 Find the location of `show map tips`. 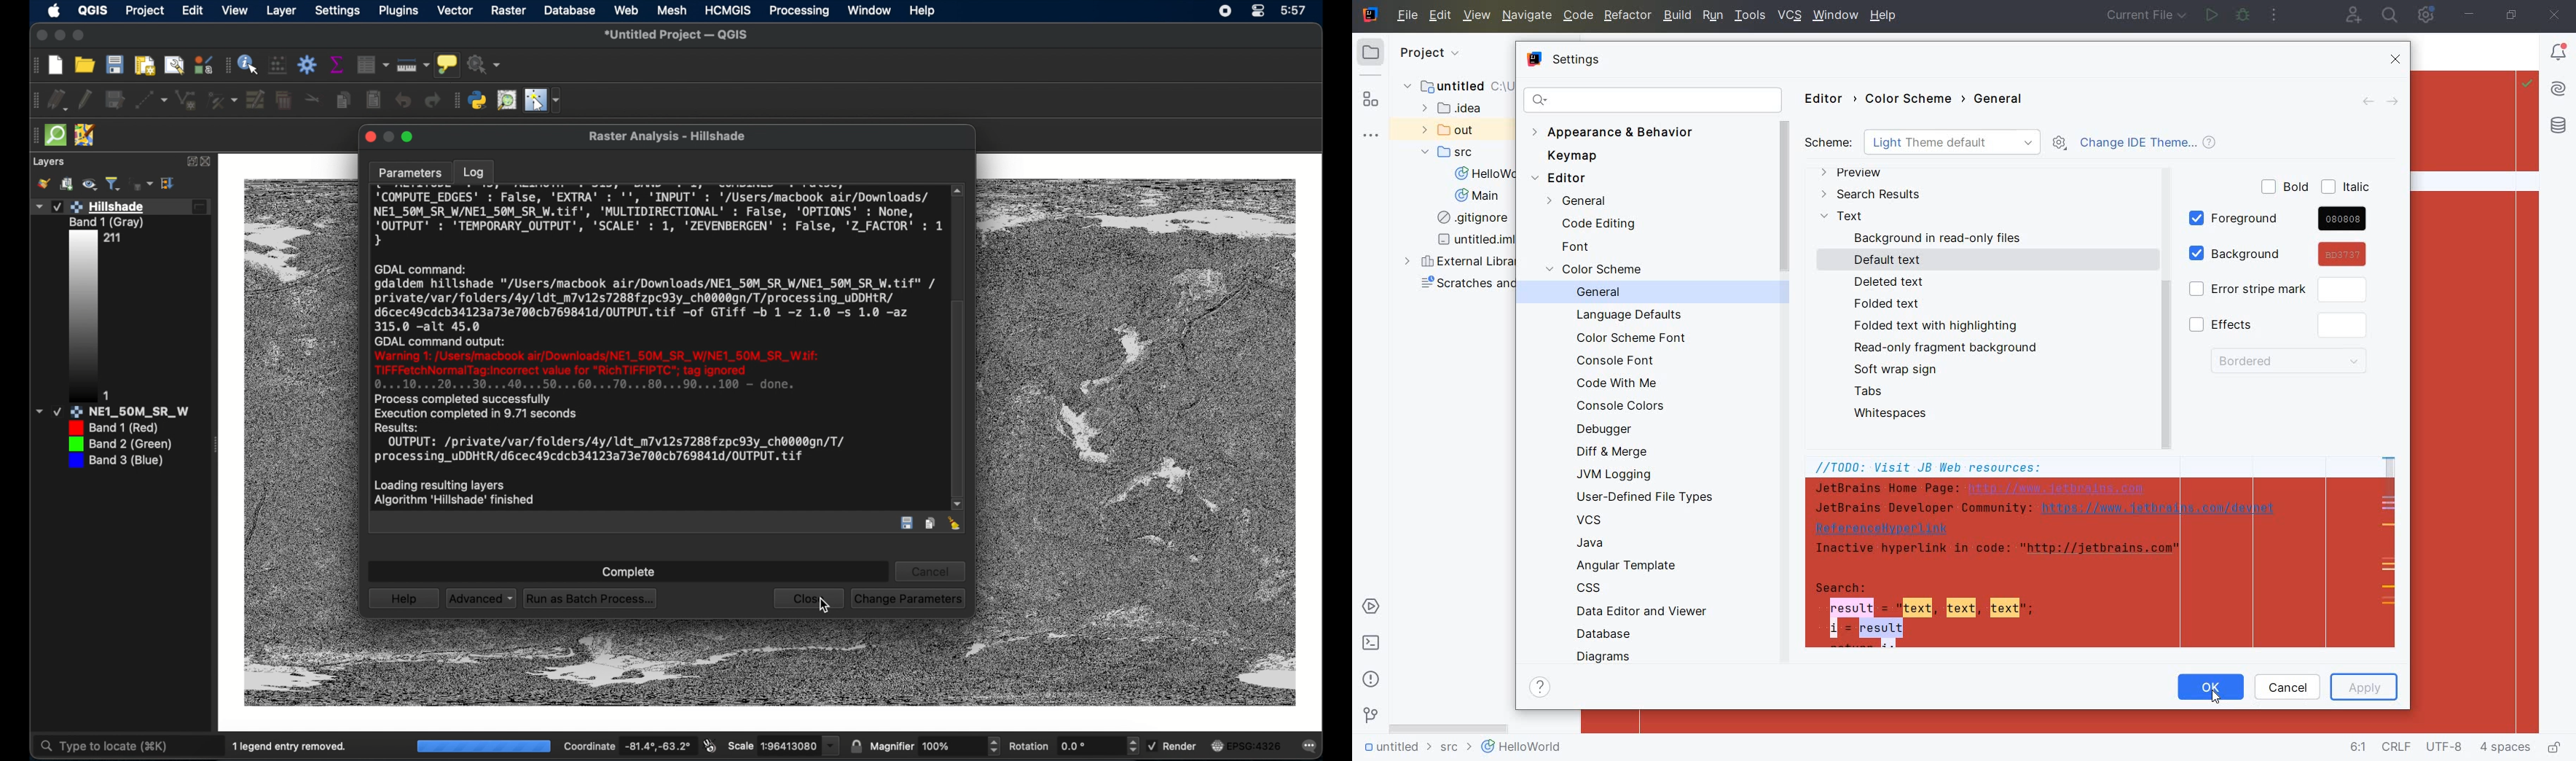

show map tips is located at coordinates (448, 64).